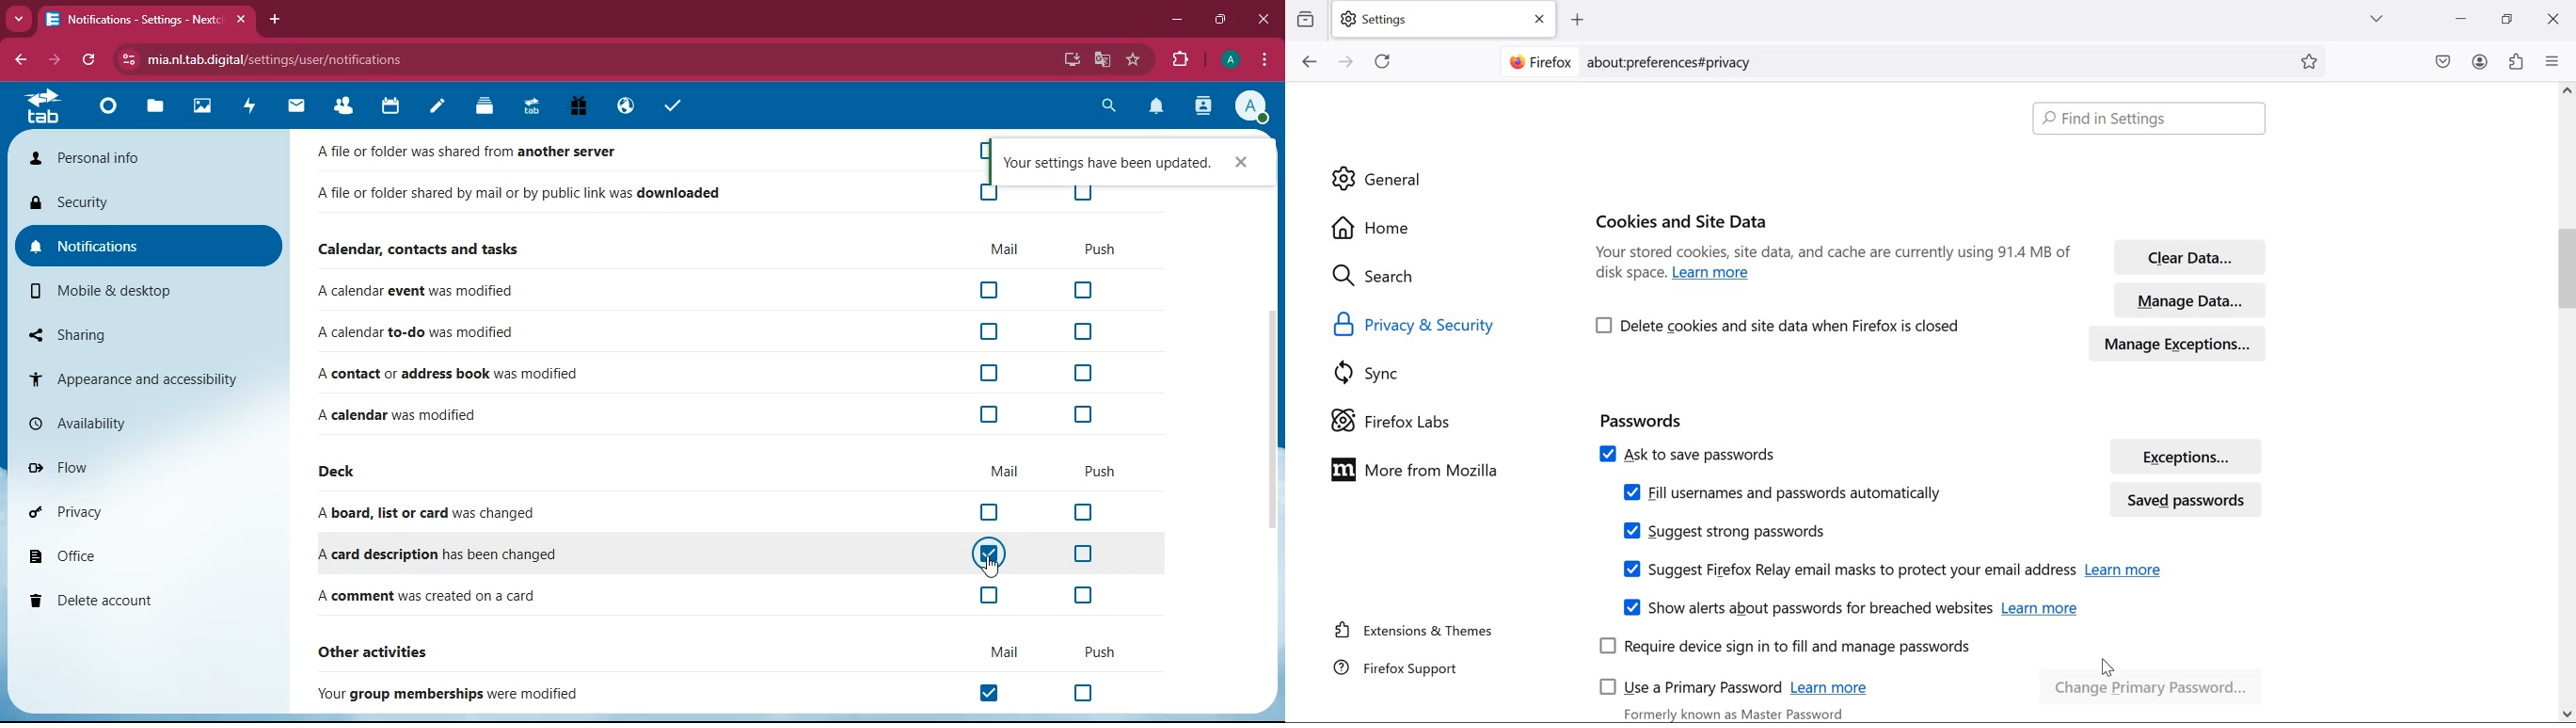  I want to click on flow, so click(145, 464).